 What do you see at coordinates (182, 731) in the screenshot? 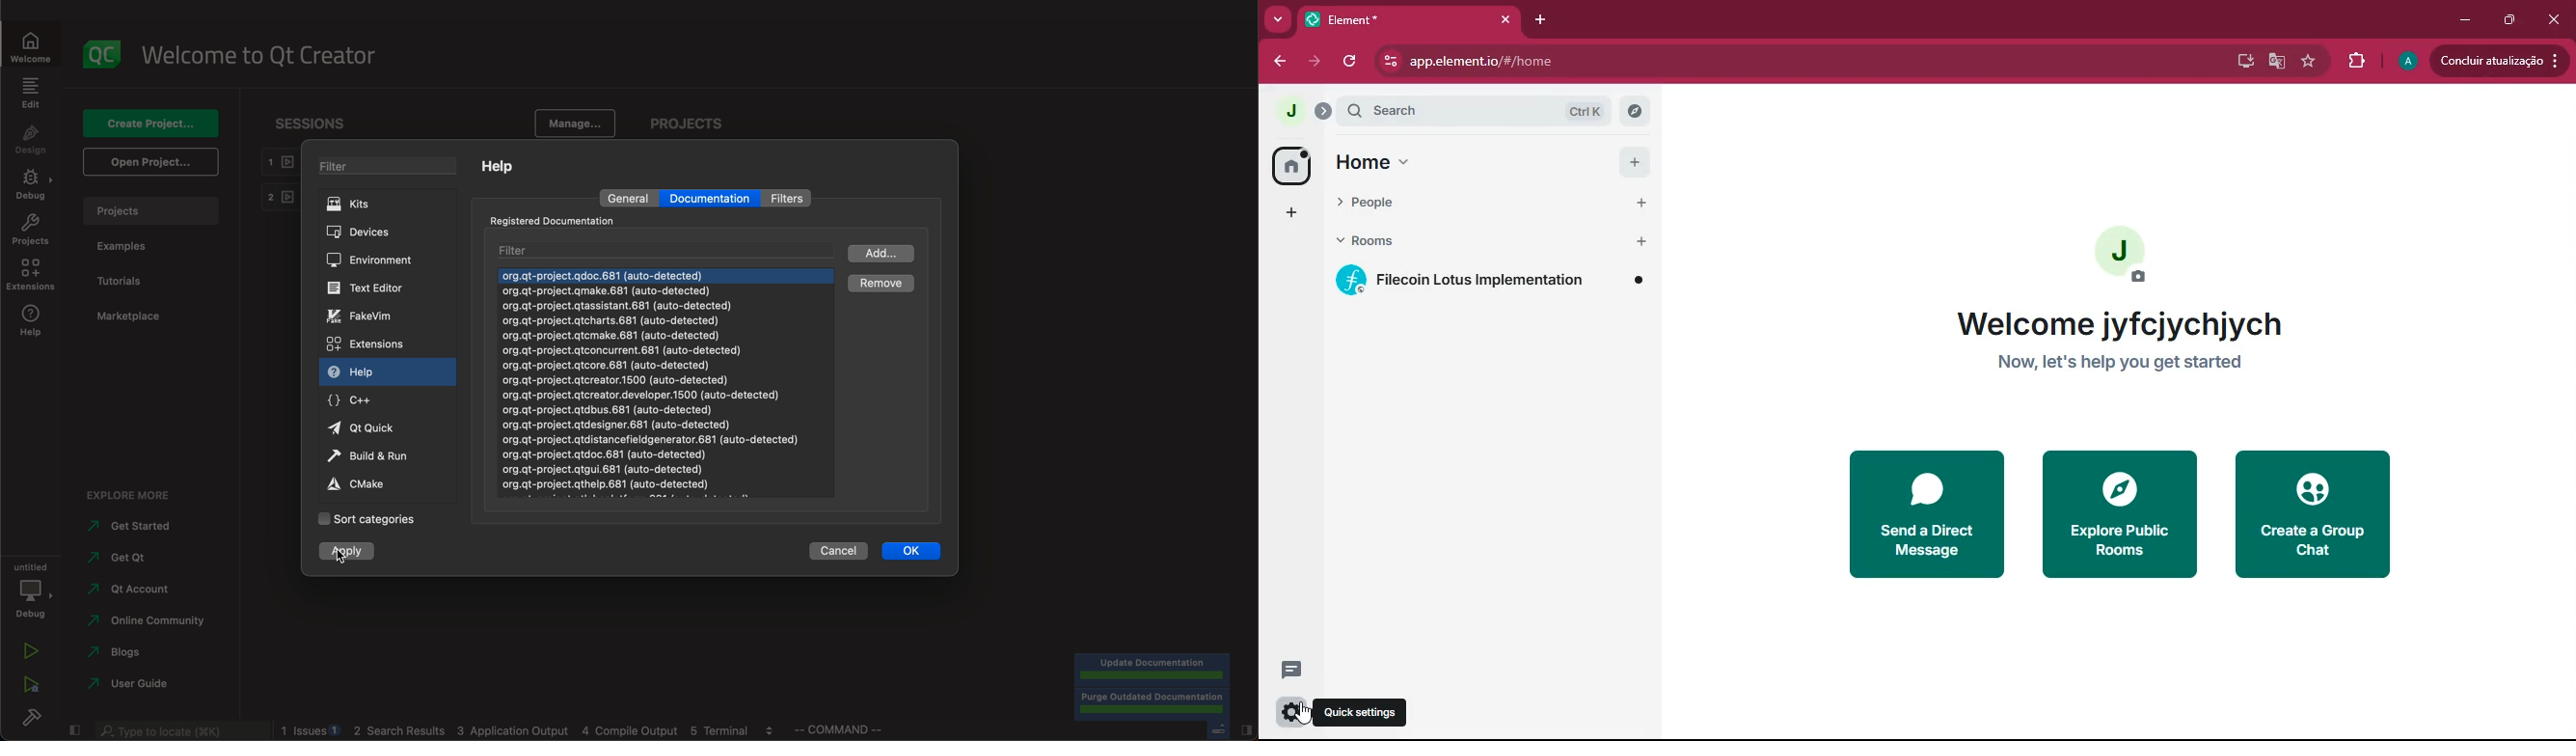
I see `search bar` at bounding box center [182, 731].